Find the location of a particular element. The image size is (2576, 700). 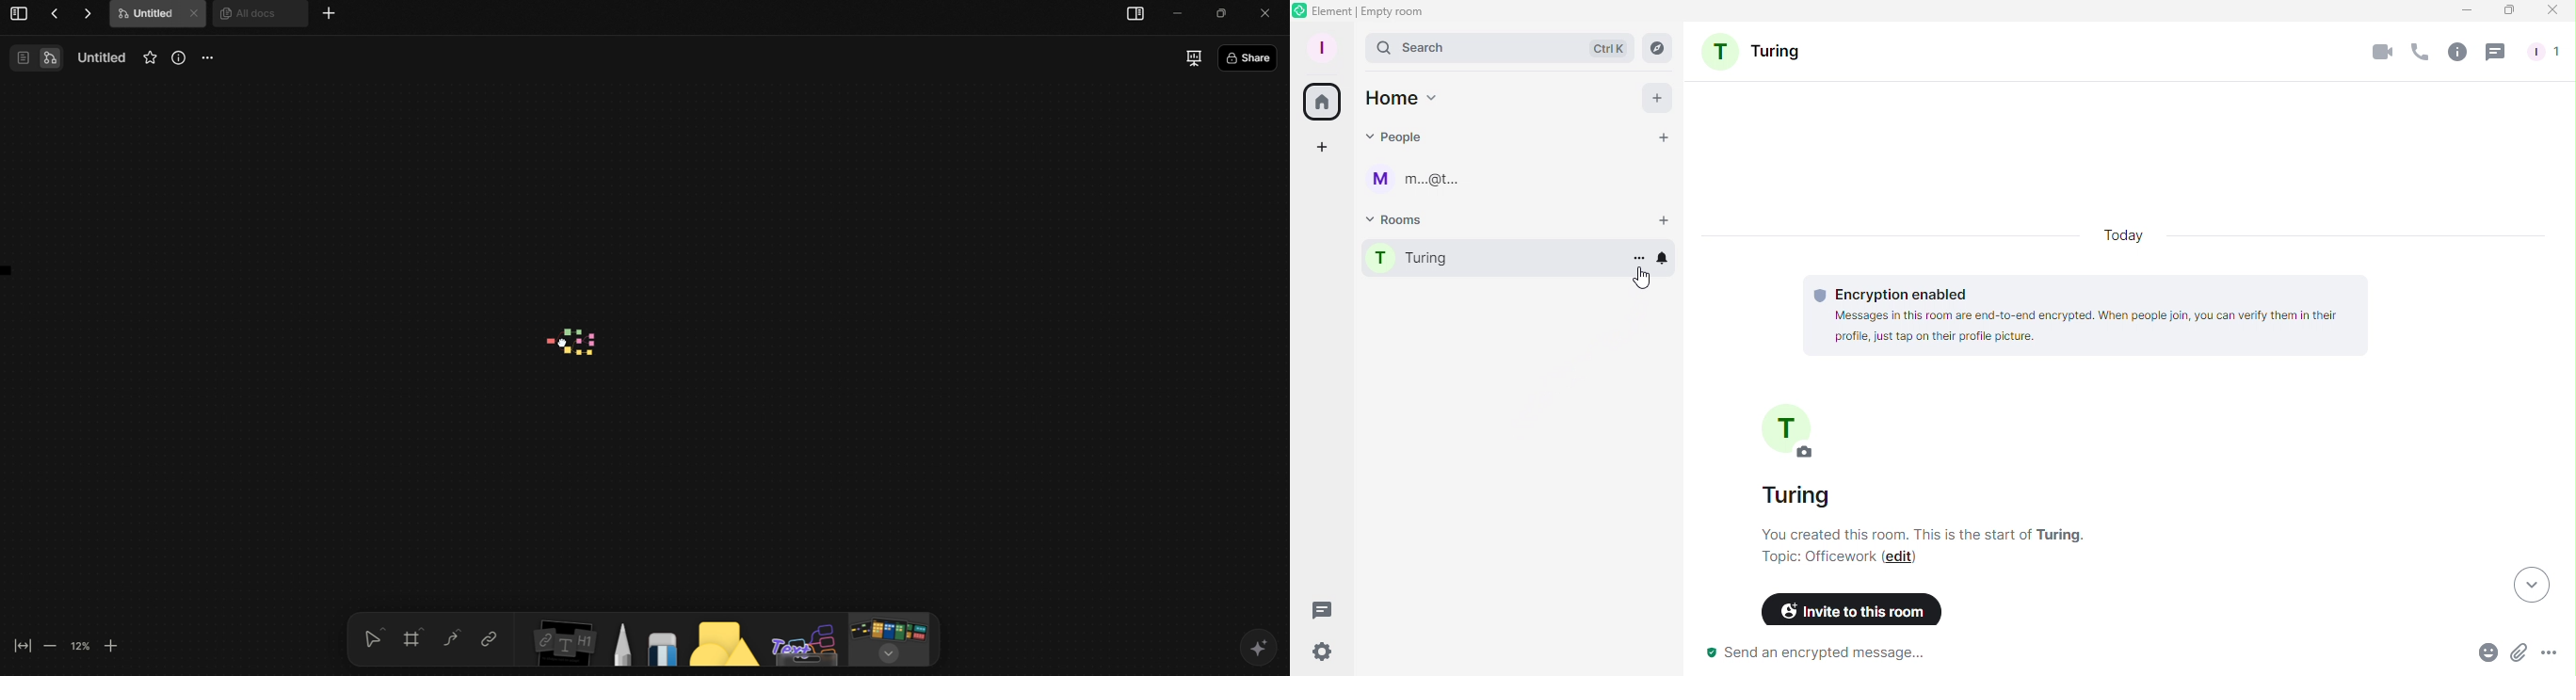

Turing room is located at coordinates (1819, 49).